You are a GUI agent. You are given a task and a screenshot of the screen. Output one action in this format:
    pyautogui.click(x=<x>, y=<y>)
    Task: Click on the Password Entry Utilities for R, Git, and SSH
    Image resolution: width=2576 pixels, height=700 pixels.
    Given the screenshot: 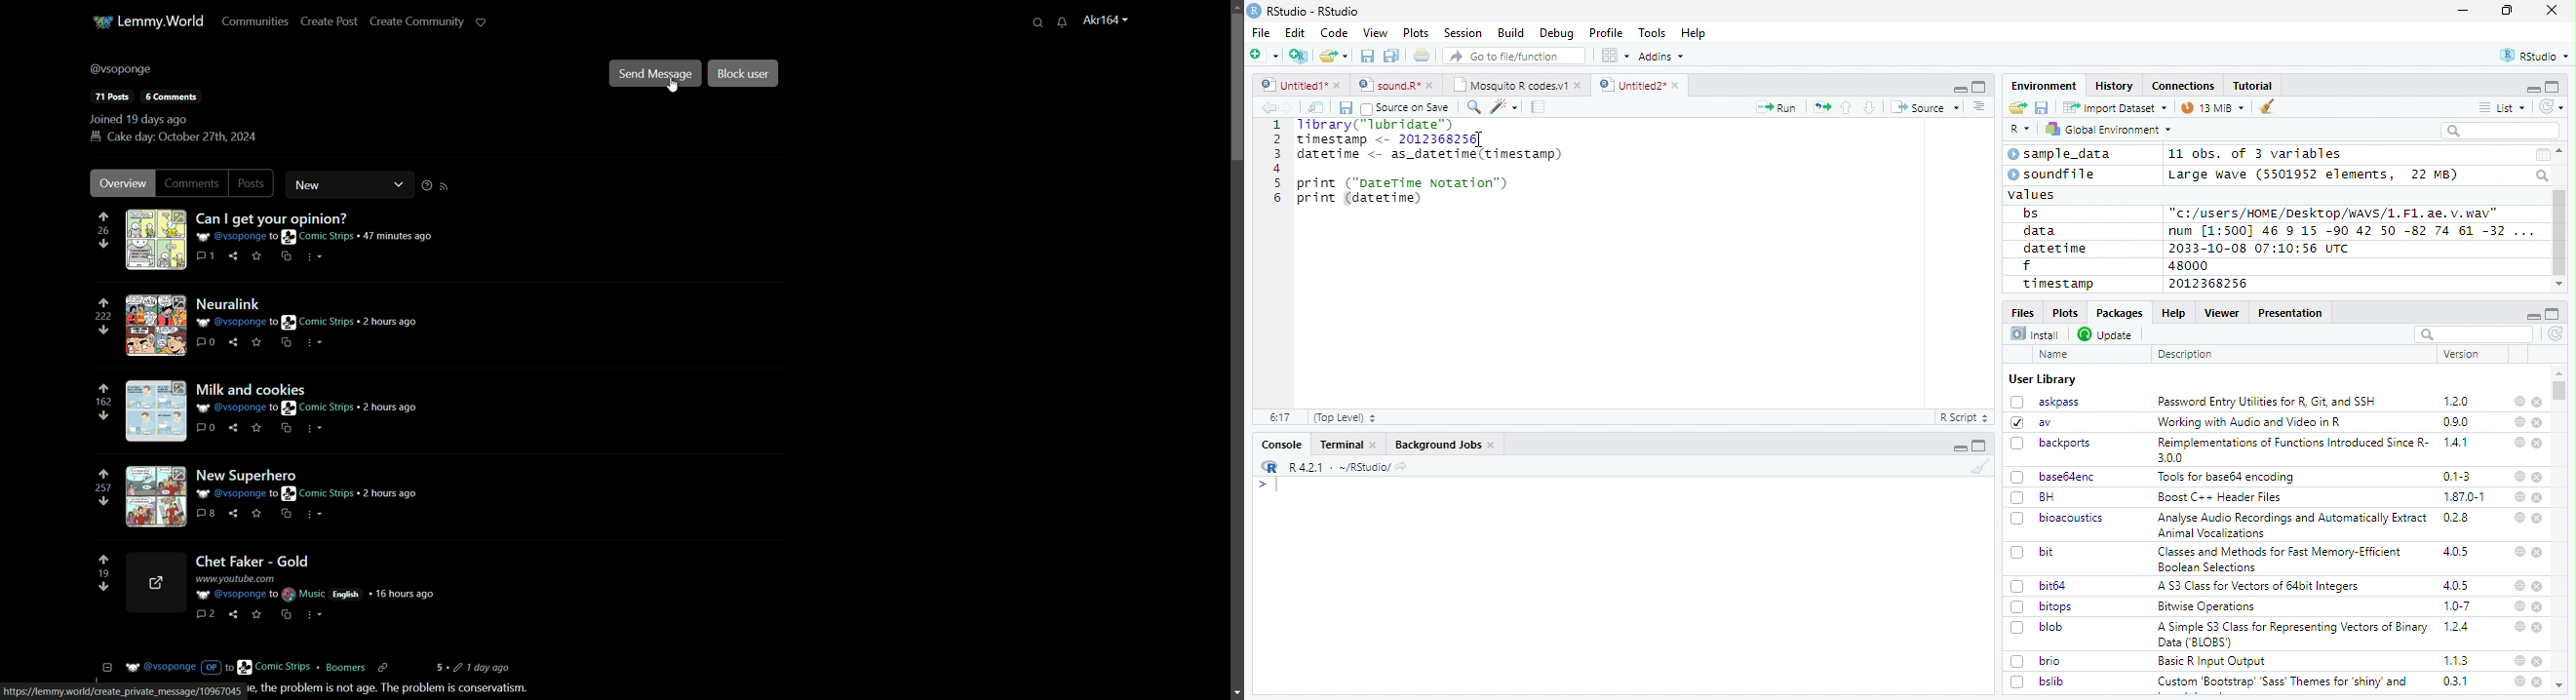 What is the action you would take?
    pyautogui.click(x=2267, y=402)
    